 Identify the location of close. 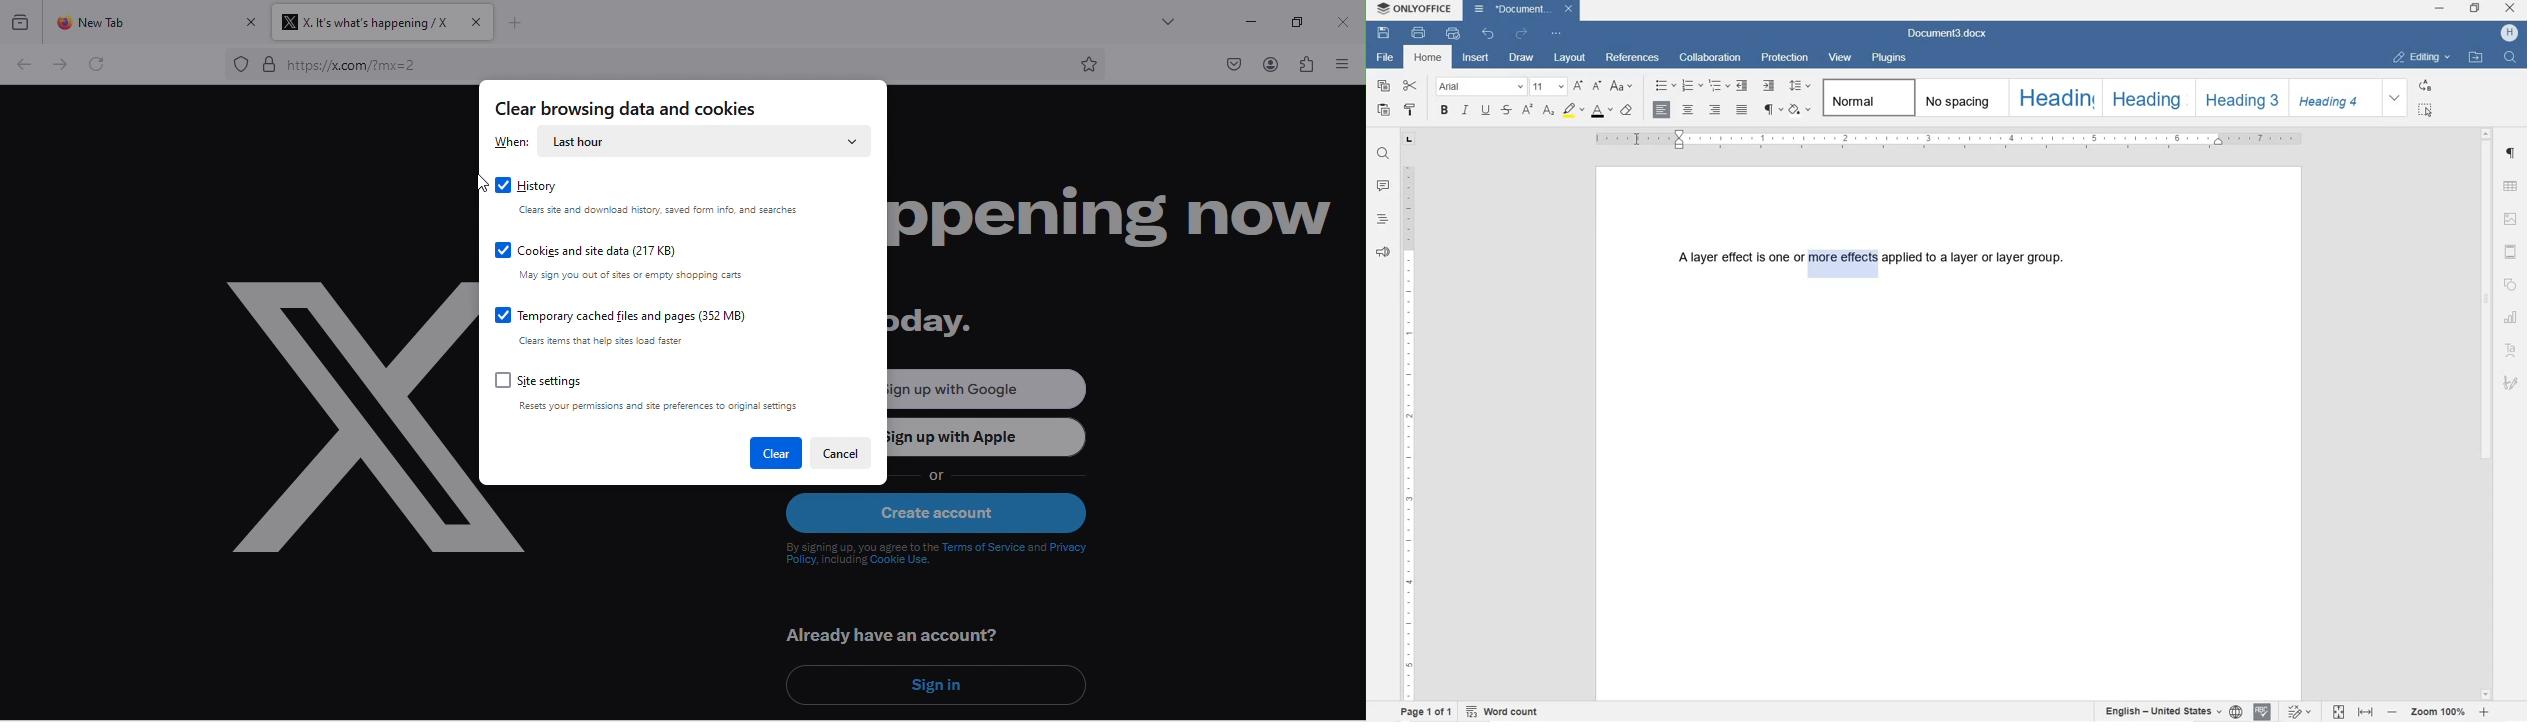
(1341, 22).